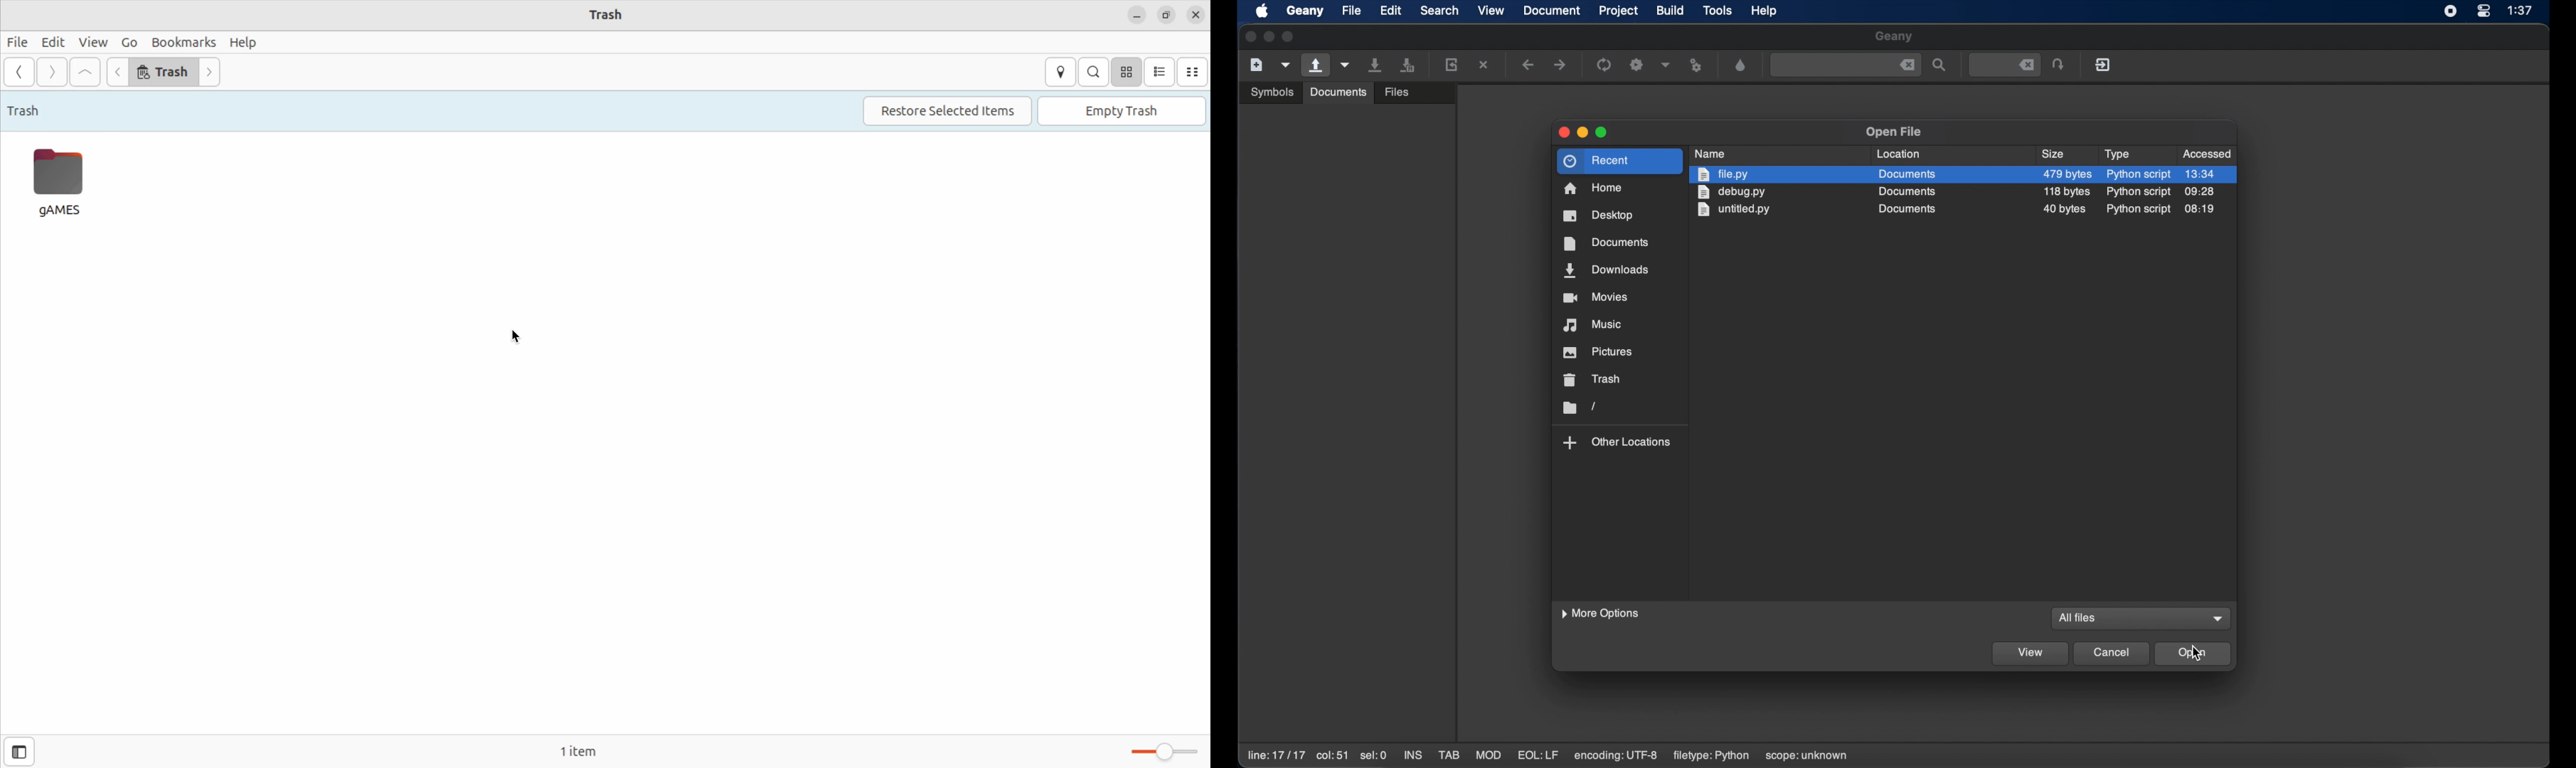  I want to click on help, so click(1765, 11).